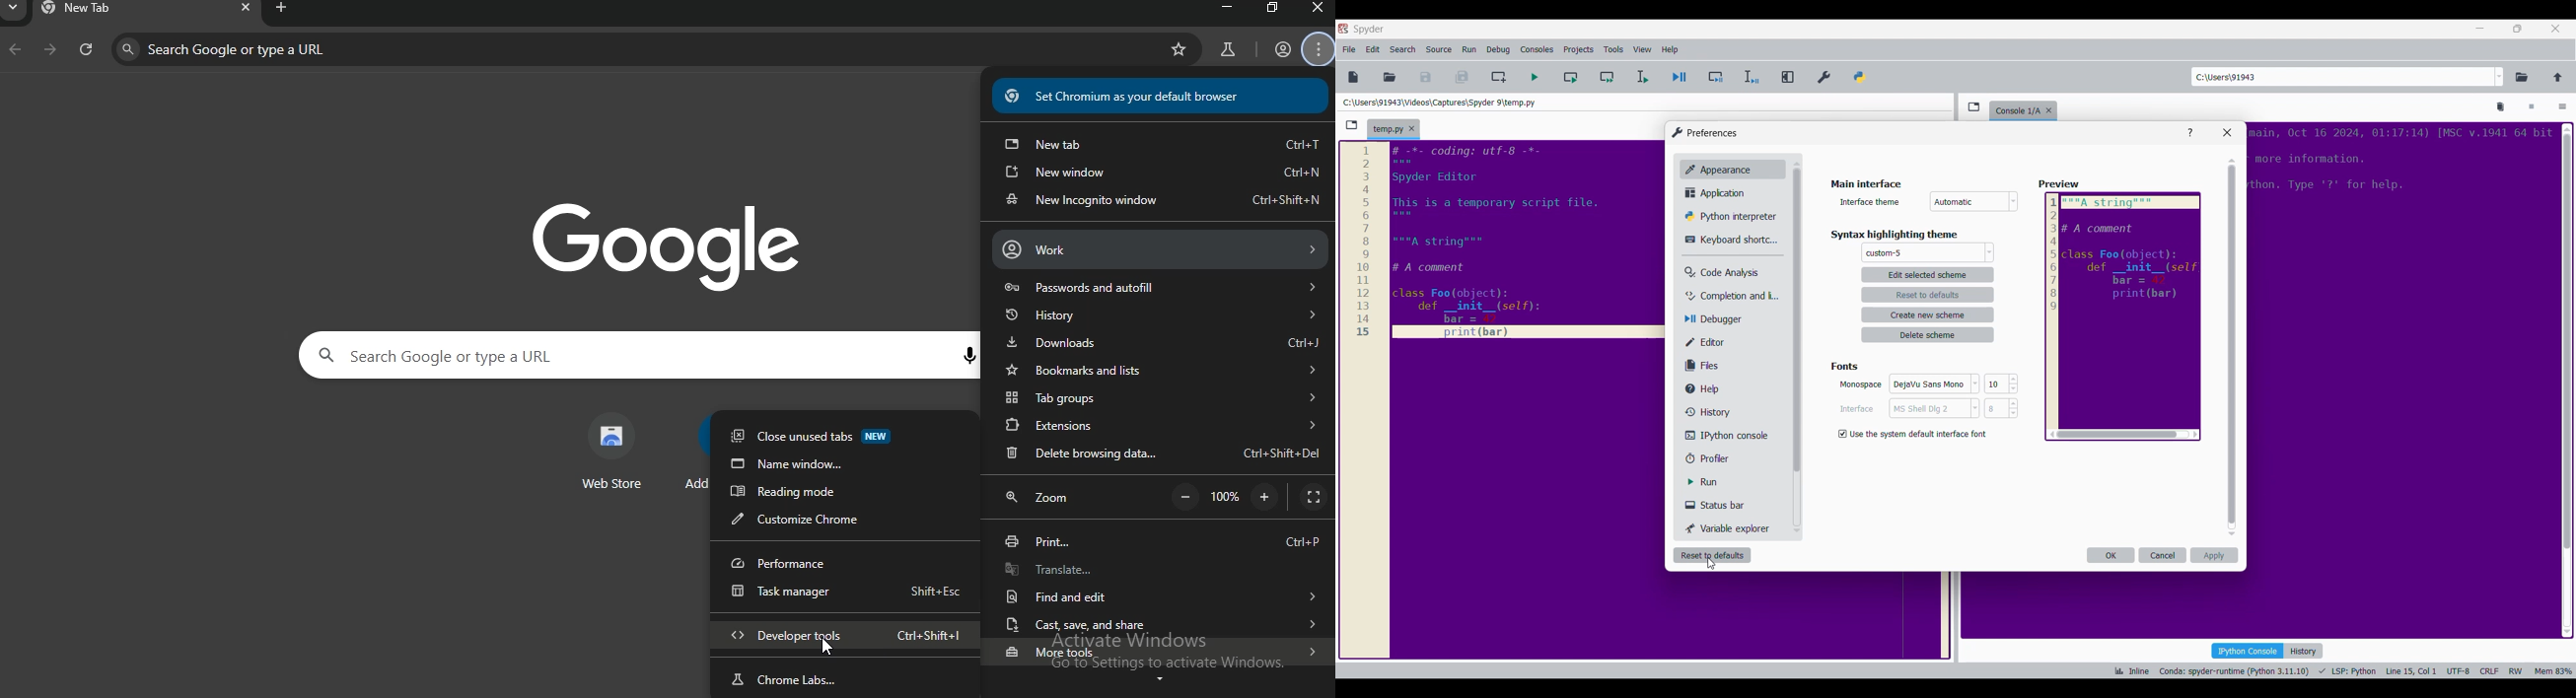 The image size is (2576, 700). Describe the element at coordinates (2533, 108) in the screenshot. I see `Interrupt kernel` at that location.